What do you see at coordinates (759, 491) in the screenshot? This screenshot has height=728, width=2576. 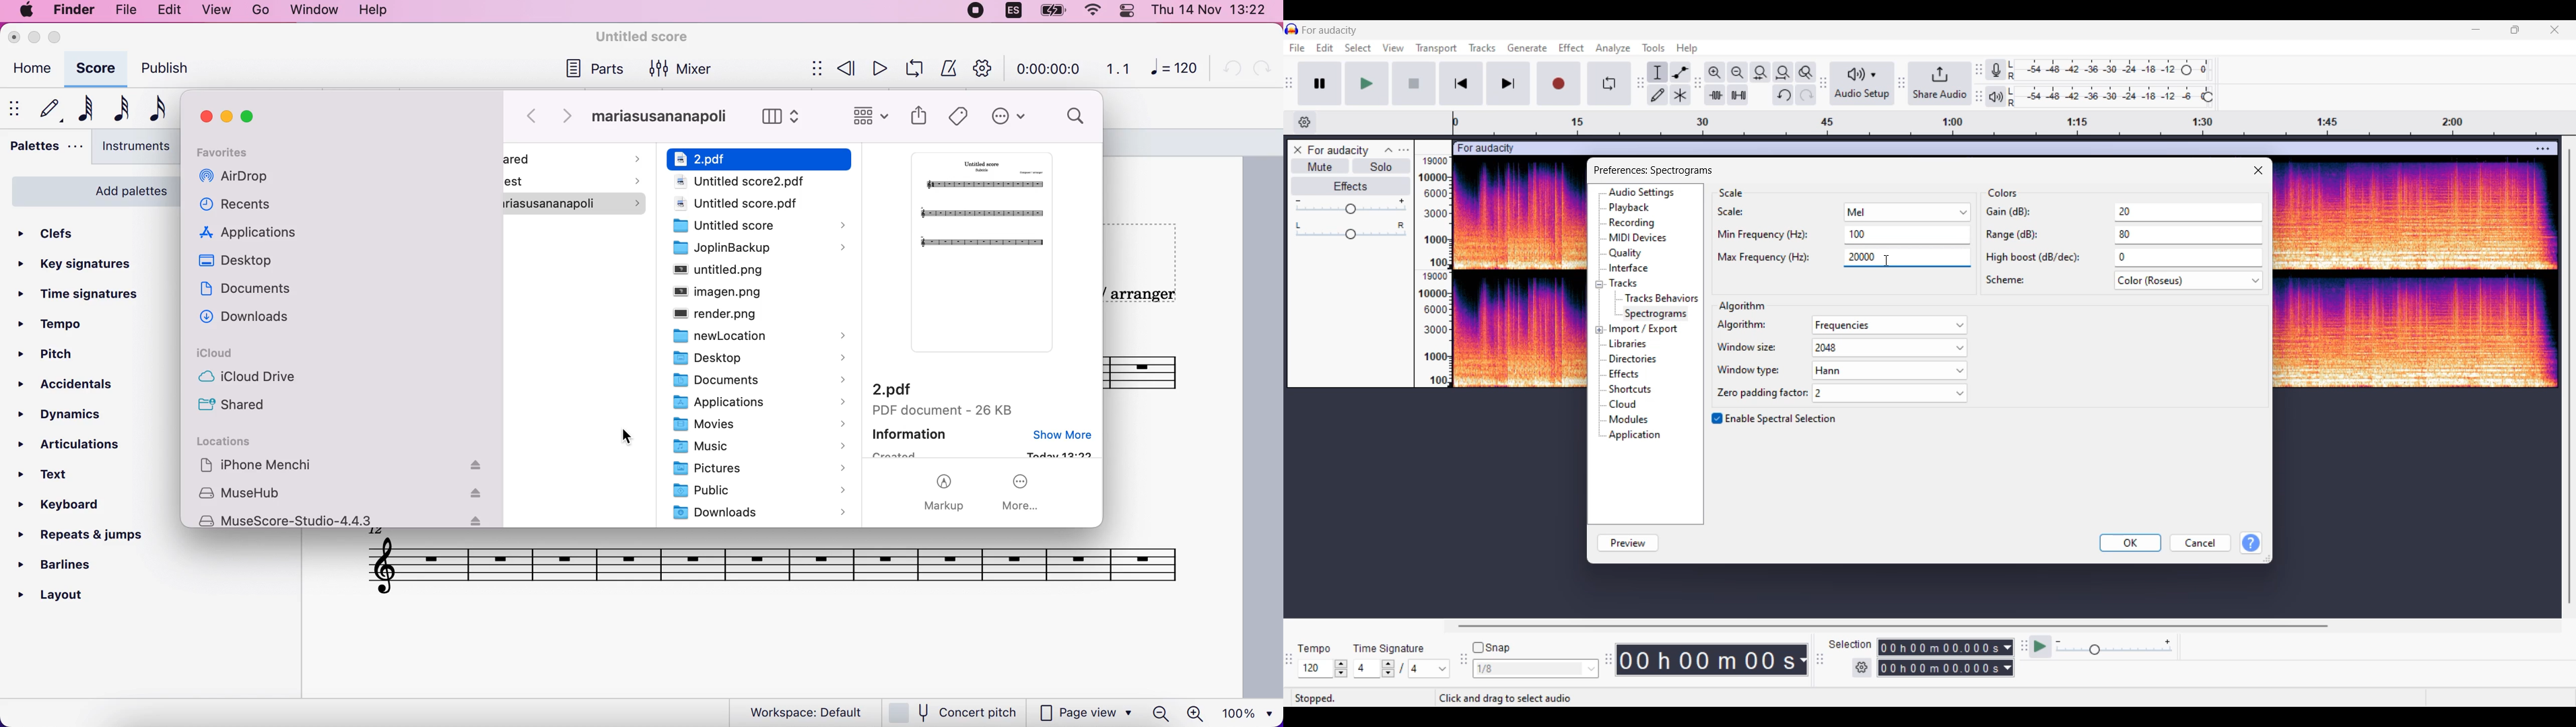 I see `7] Public` at bounding box center [759, 491].